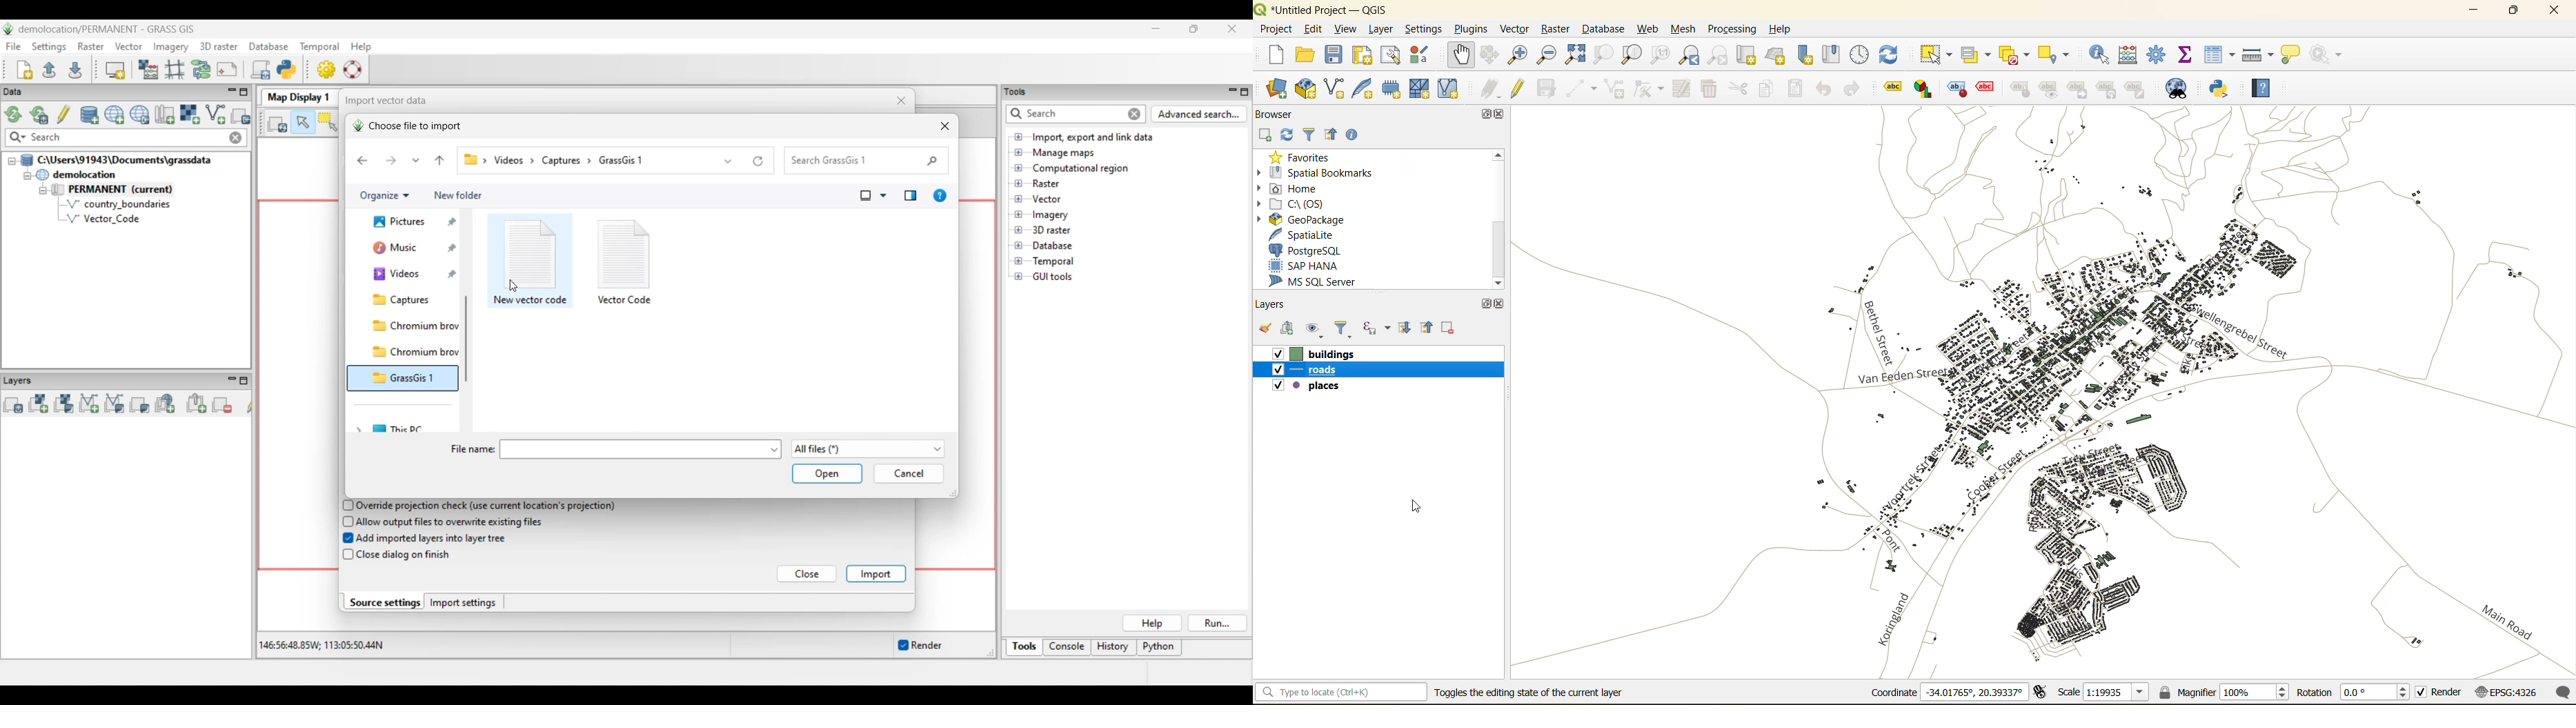 Image resolution: width=2576 pixels, height=728 pixels. What do you see at coordinates (1300, 233) in the screenshot?
I see `spatialite` at bounding box center [1300, 233].